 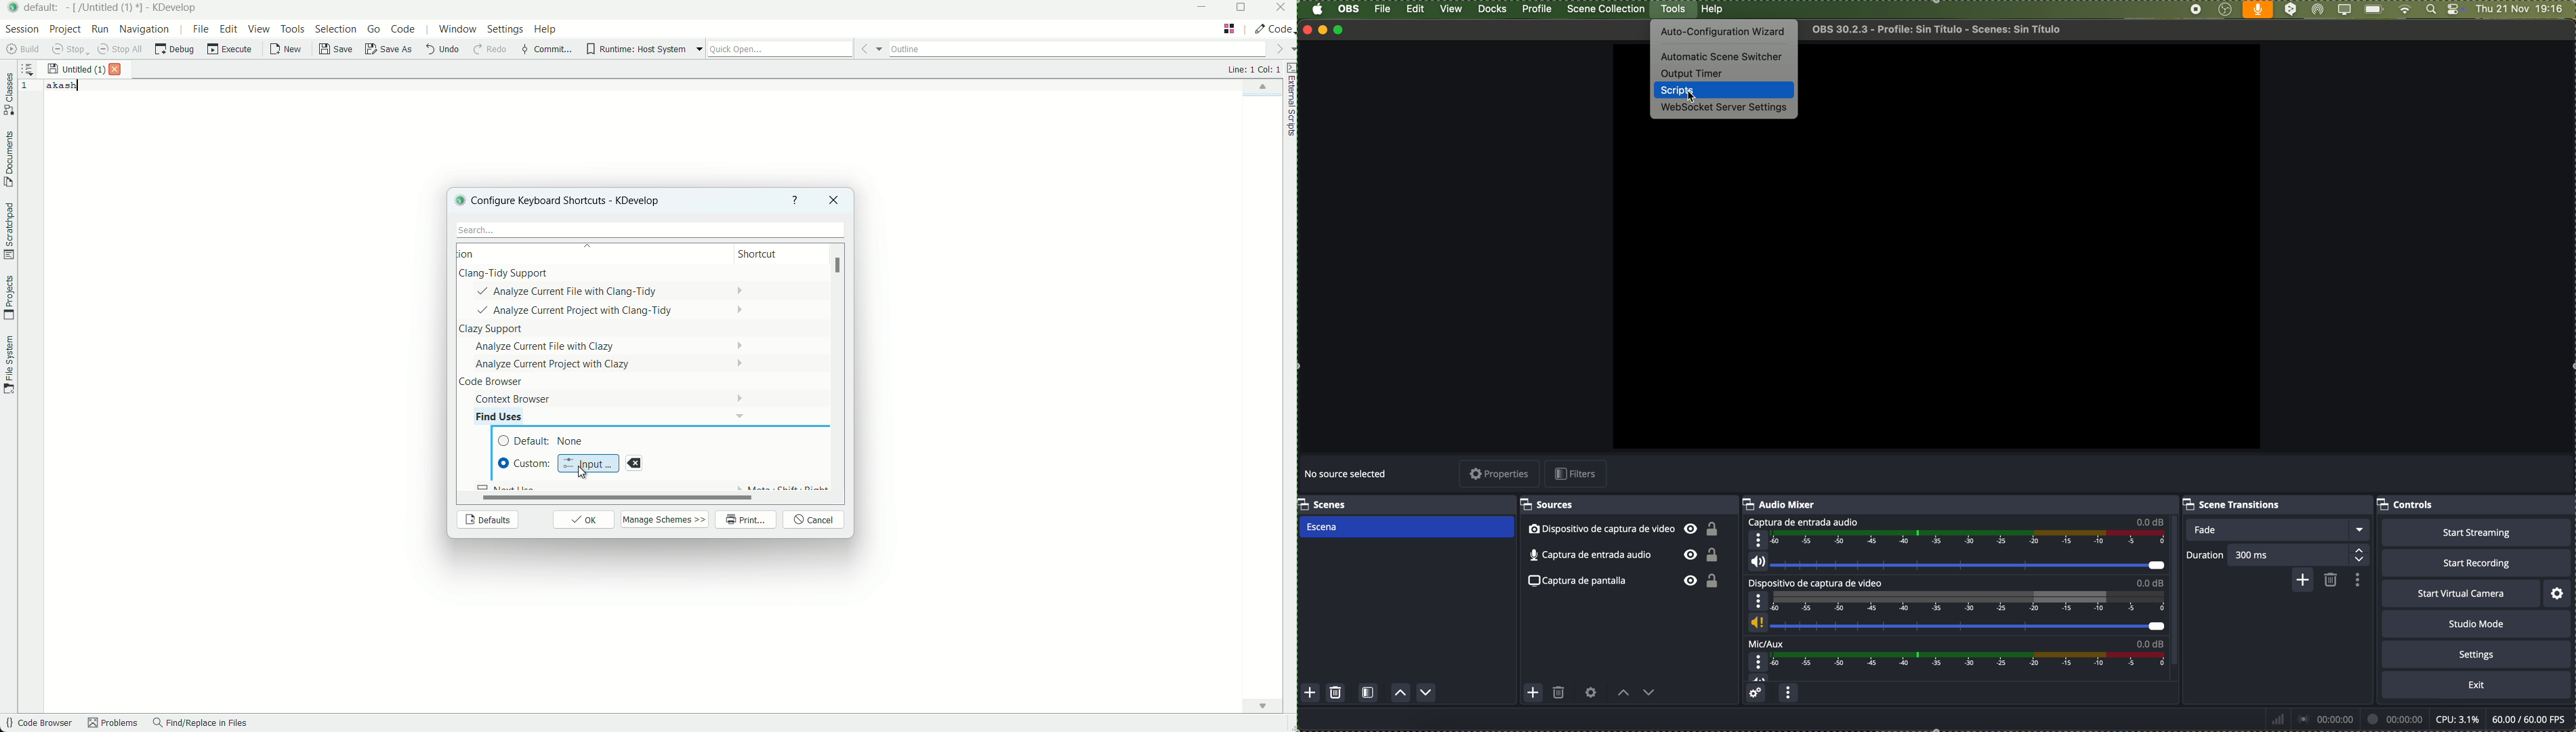 What do you see at coordinates (2455, 10) in the screenshot?
I see `controls` at bounding box center [2455, 10].